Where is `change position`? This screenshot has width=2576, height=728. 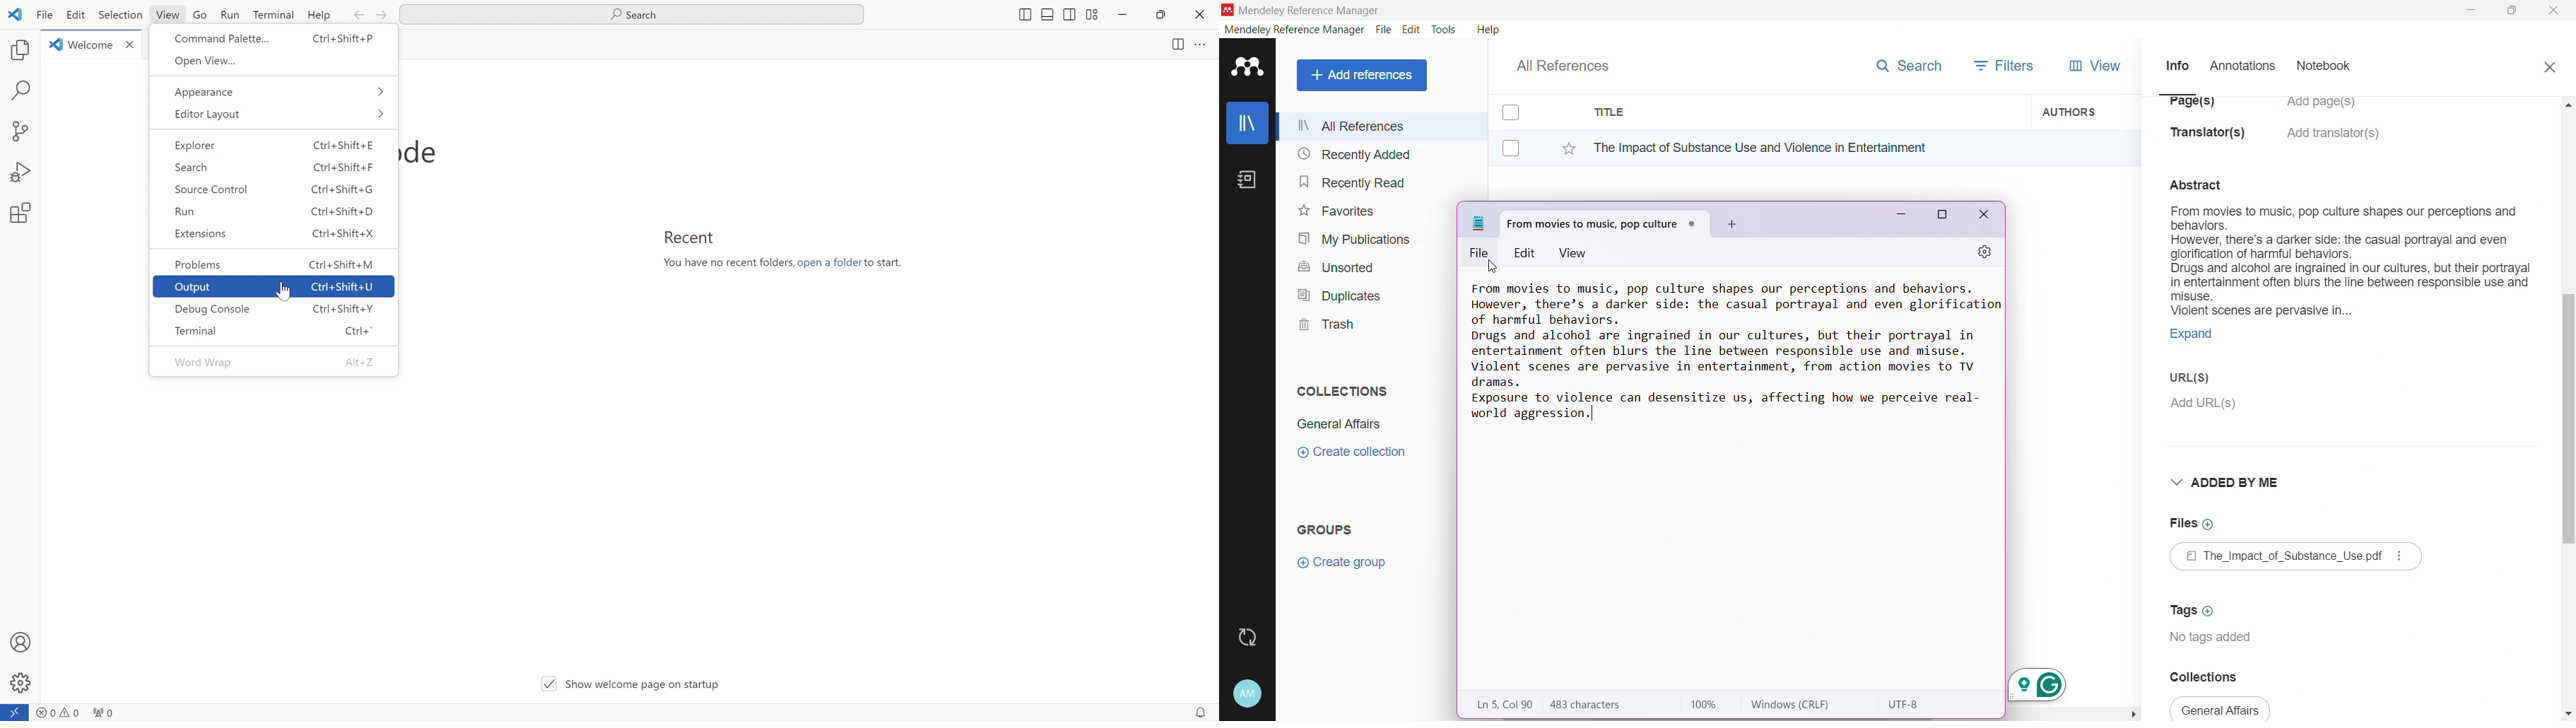 change position is located at coordinates (1051, 17).